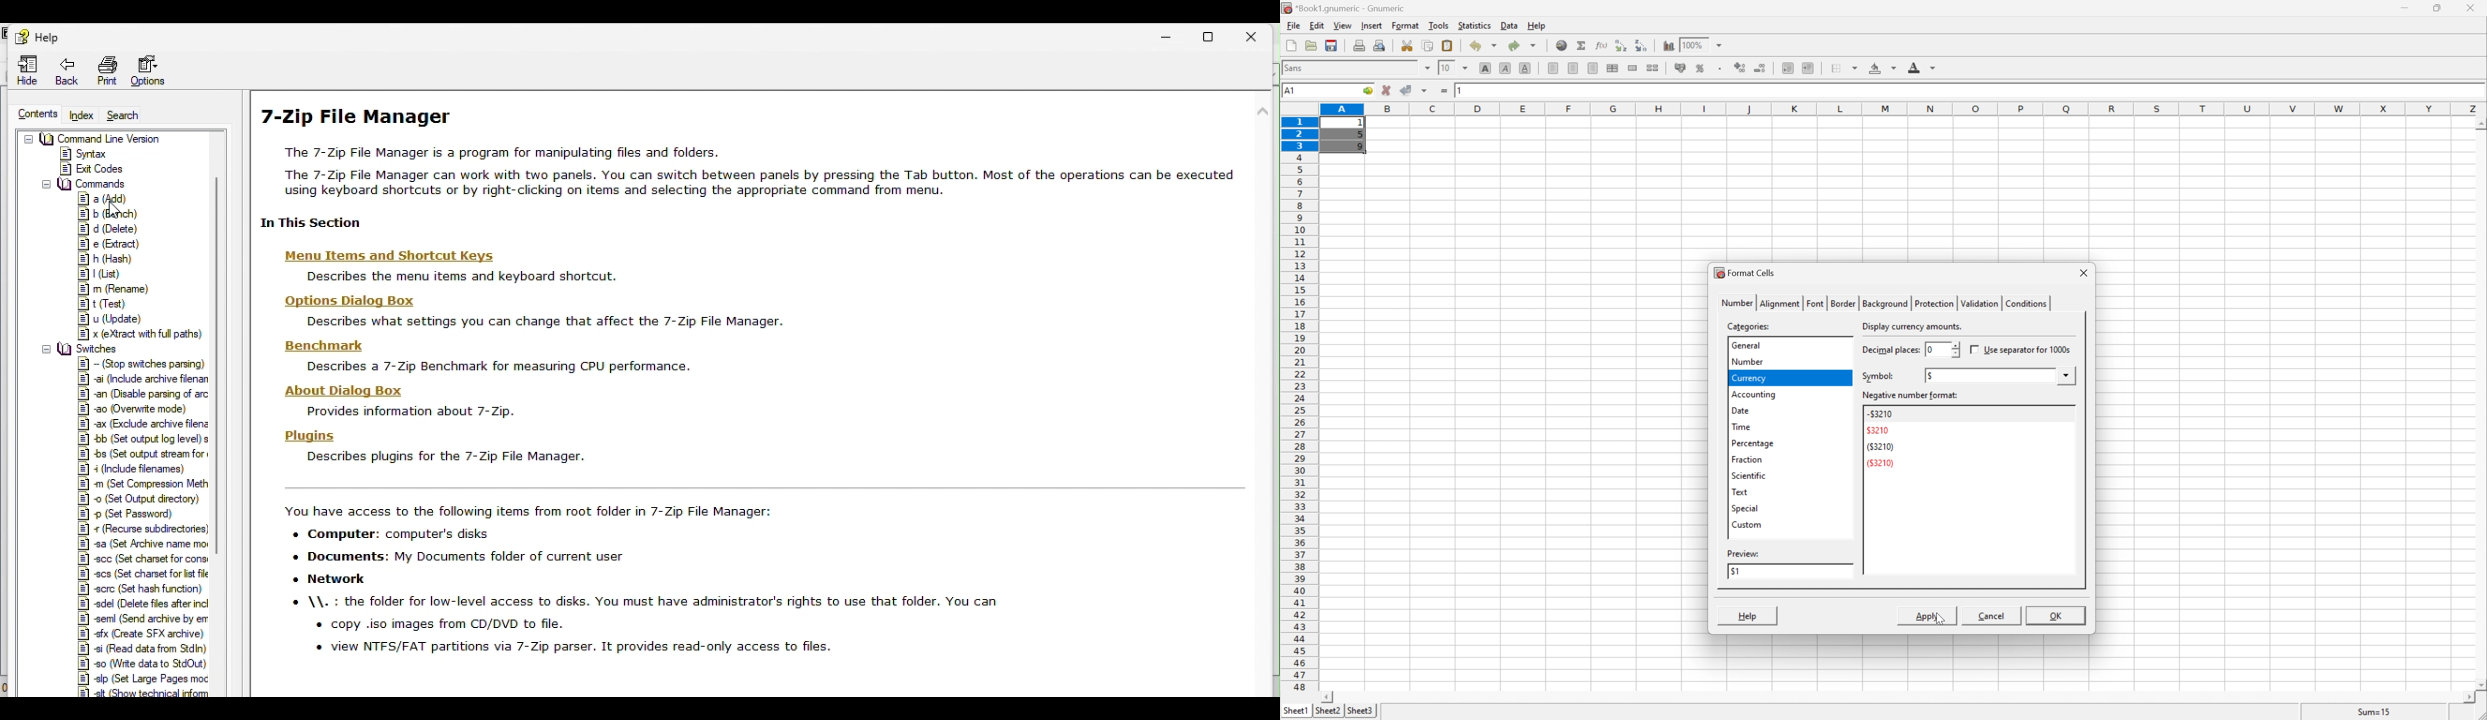  I want to click on tools, so click(1439, 25).